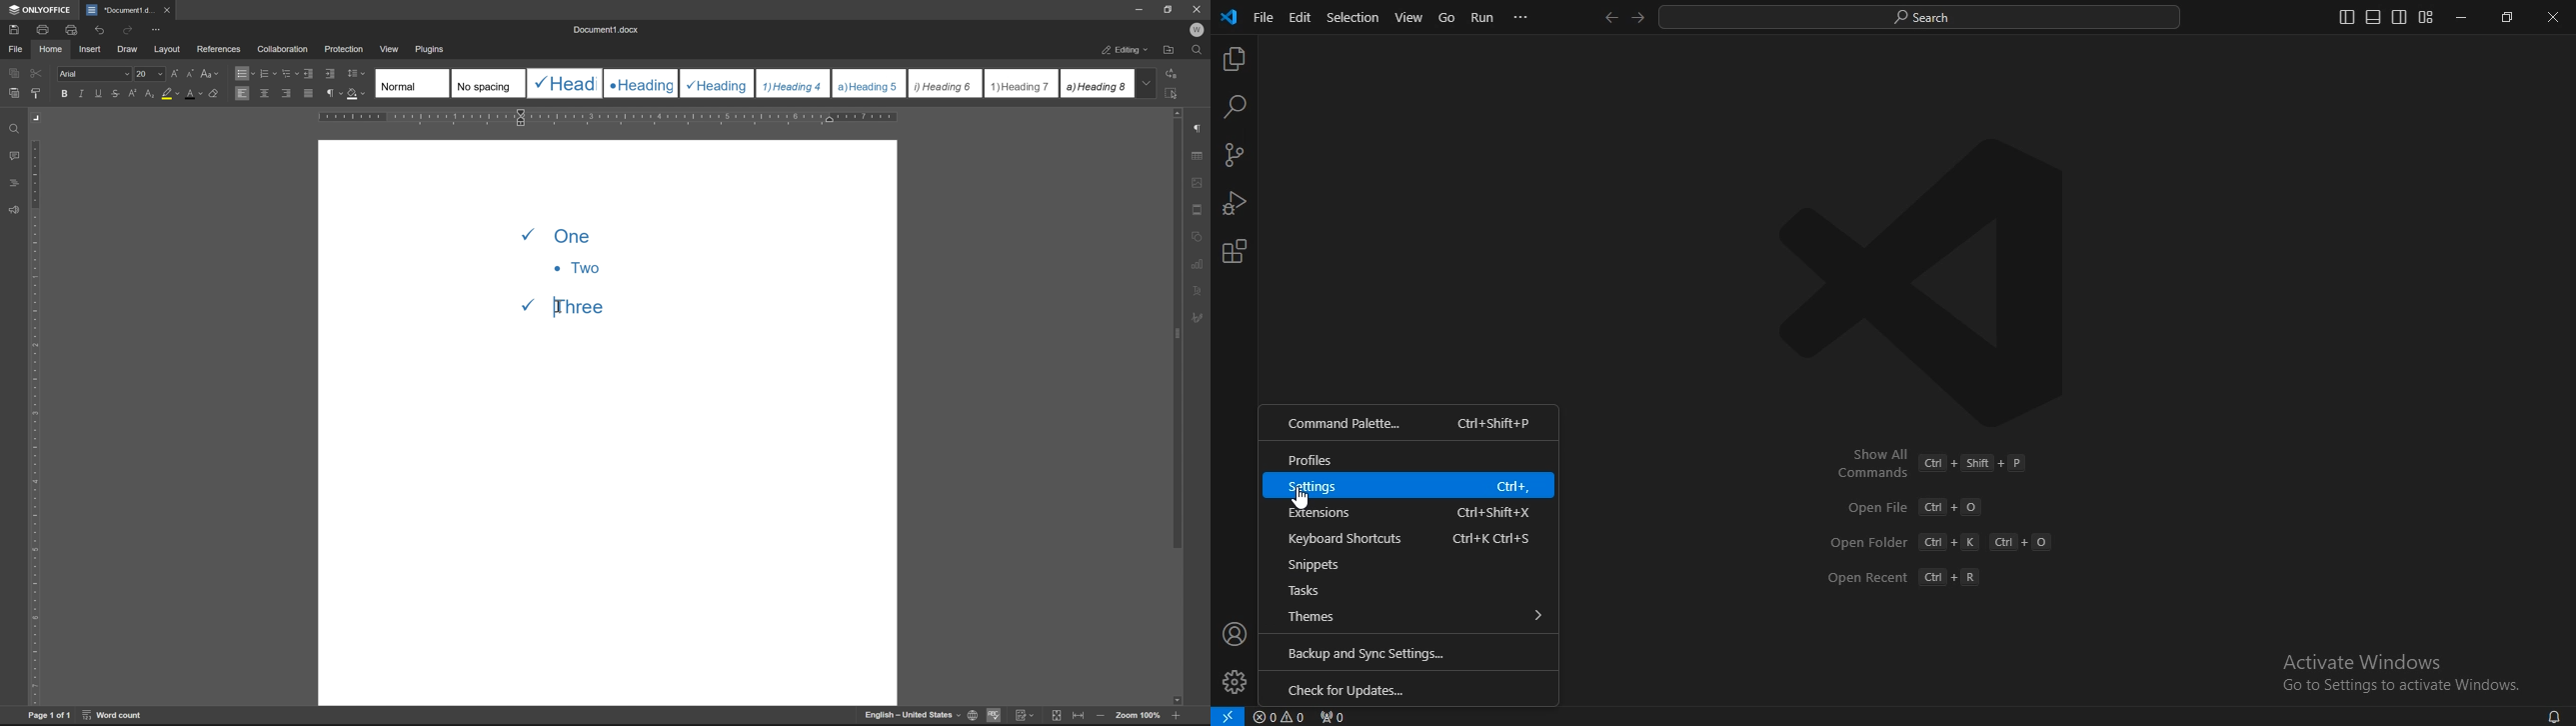 This screenshot has width=2576, height=728. I want to click on run, so click(1483, 18).